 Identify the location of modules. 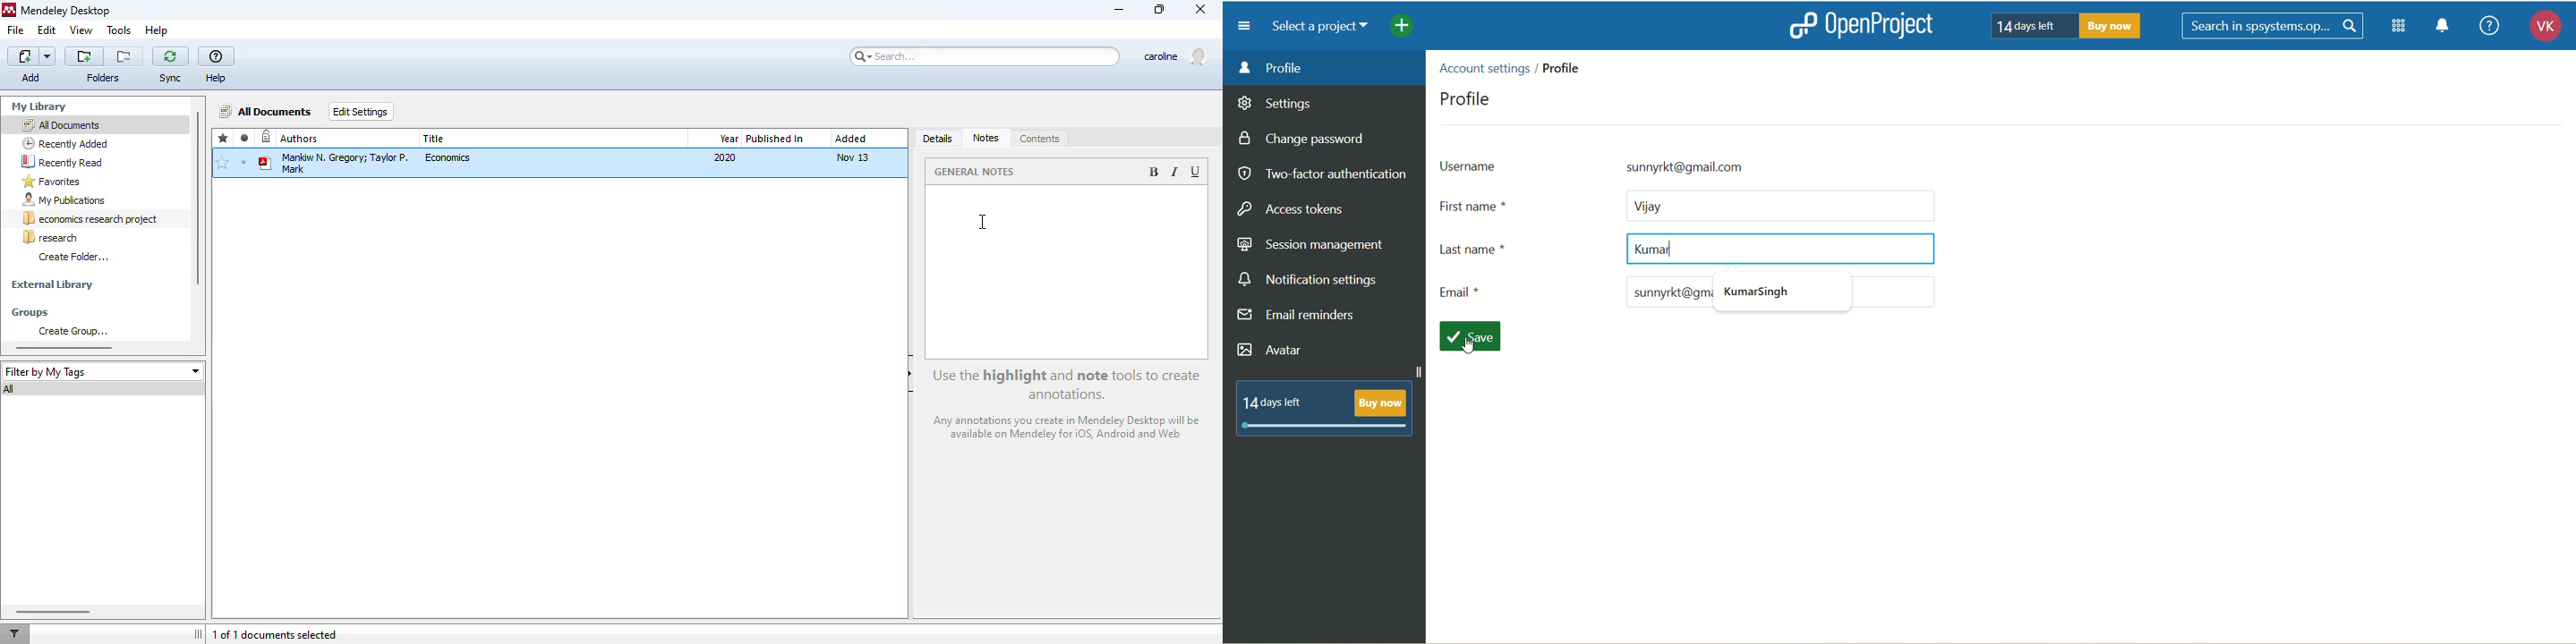
(2400, 29).